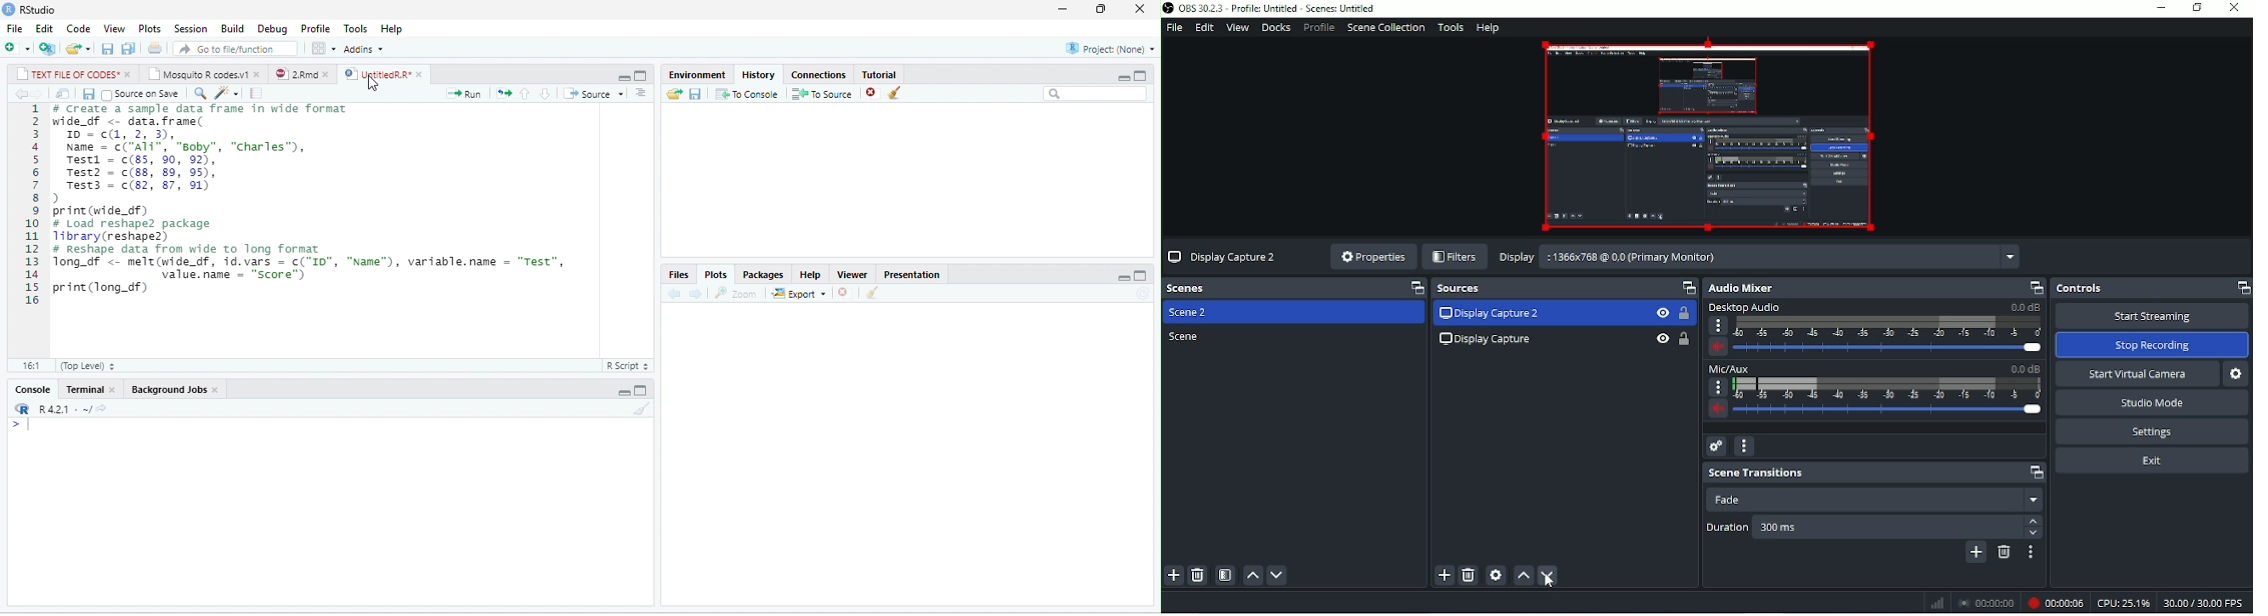  Describe the element at coordinates (232, 29) in the screenshot. I see `Build` at that location.